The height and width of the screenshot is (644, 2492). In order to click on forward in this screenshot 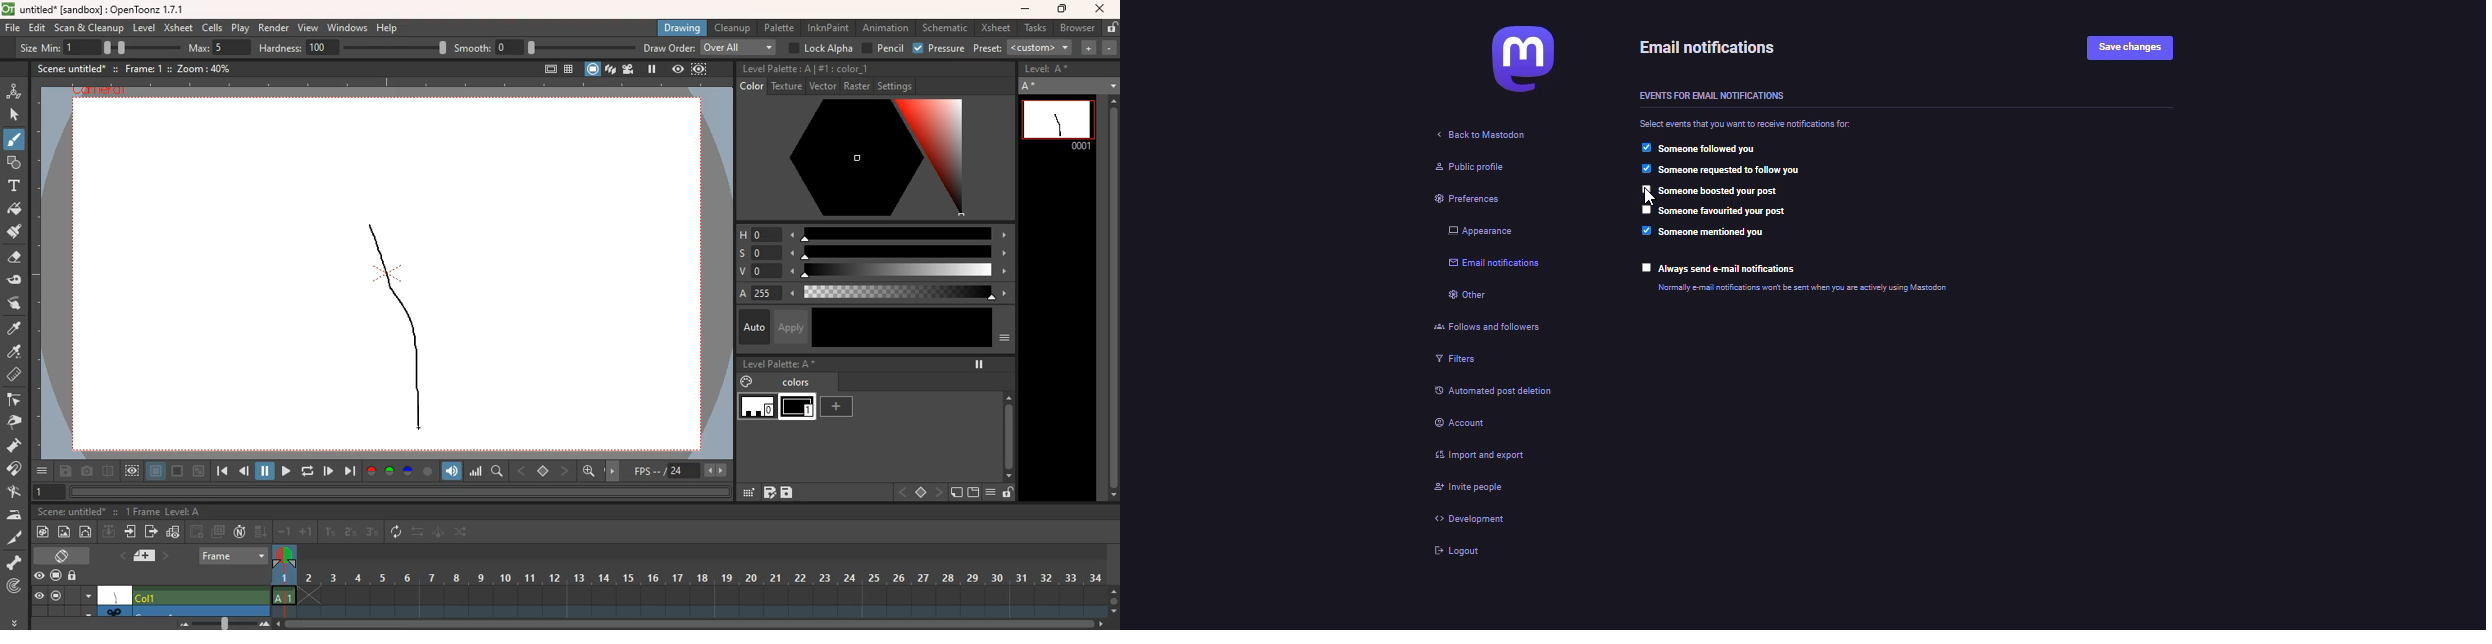, I will do `click(349, 472)`.